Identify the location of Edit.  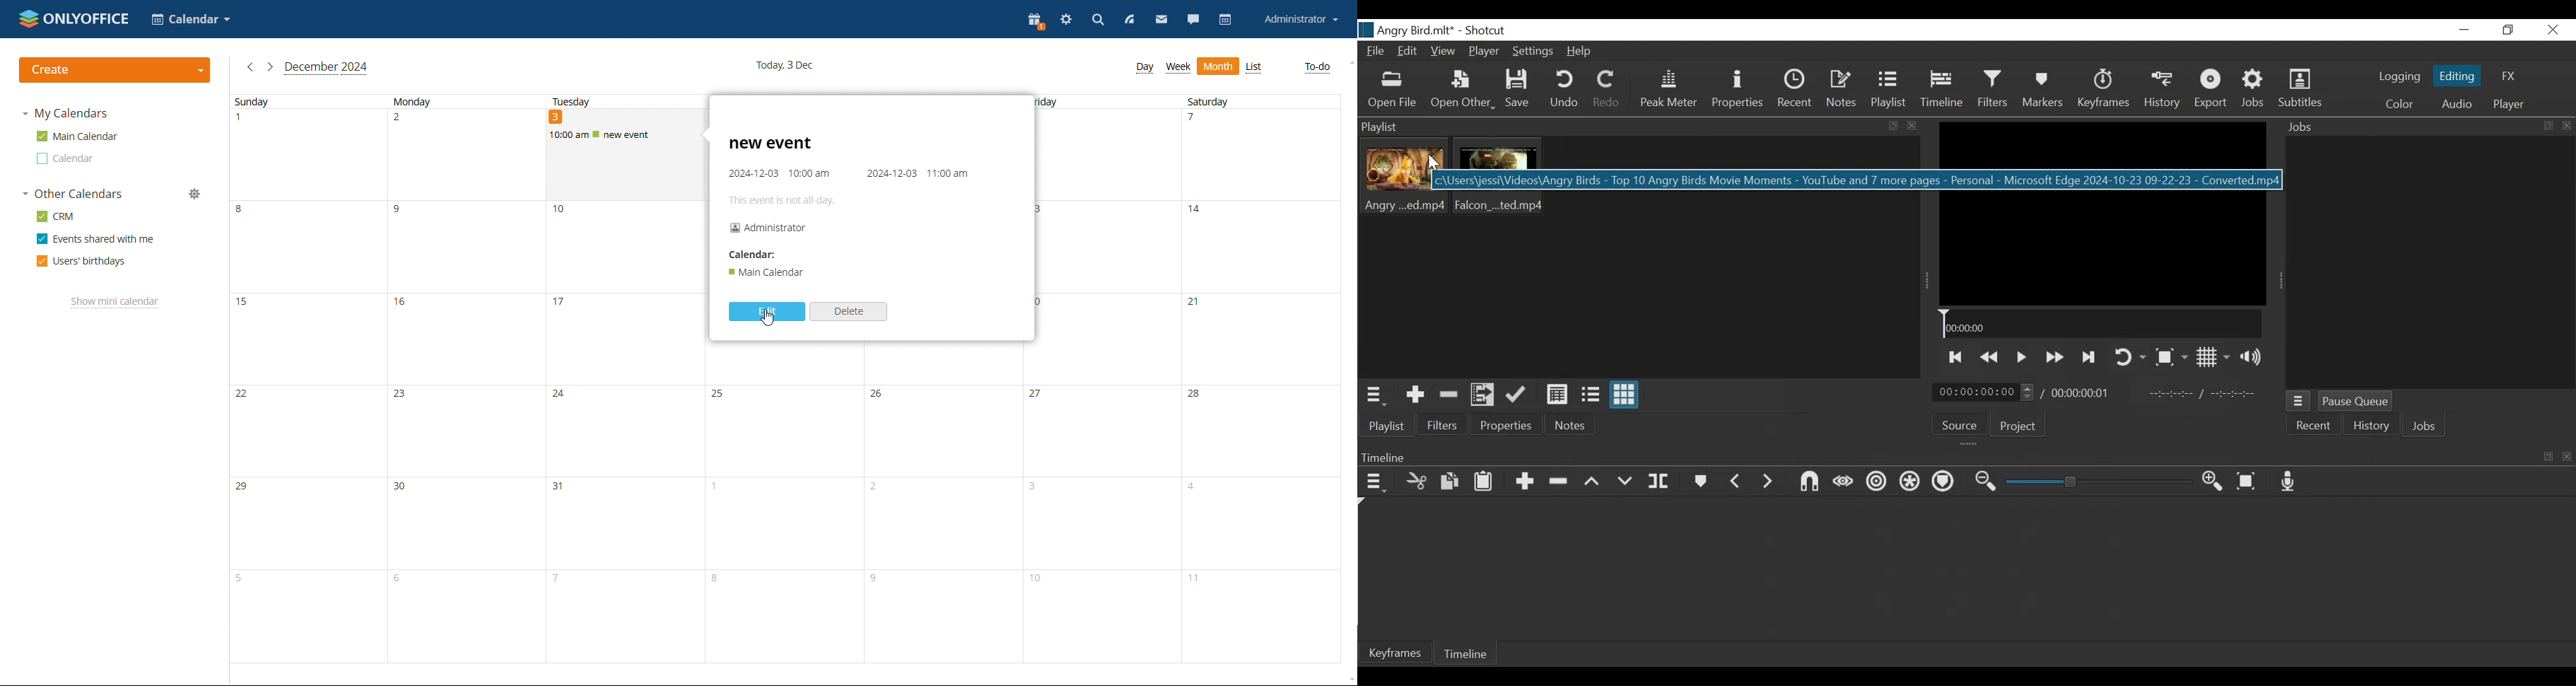
(1409, 51).